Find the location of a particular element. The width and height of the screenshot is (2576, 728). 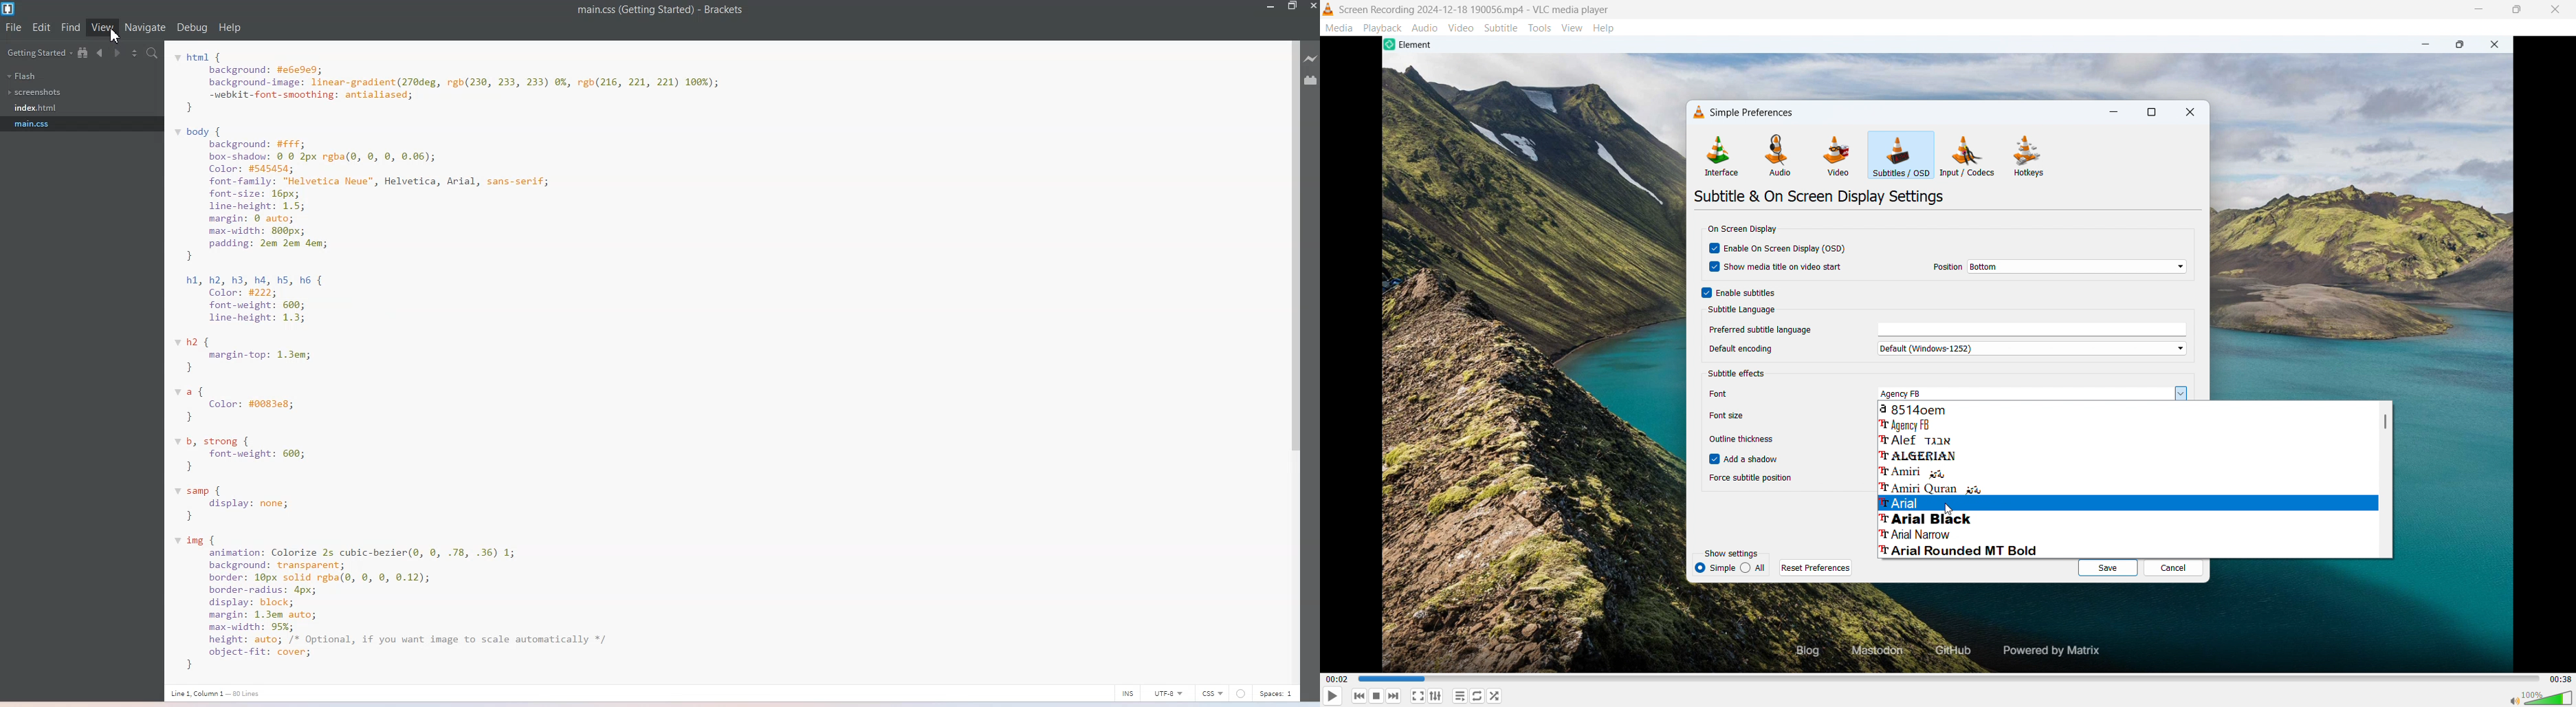

Show in file tree is located at coordinates (84, 52).